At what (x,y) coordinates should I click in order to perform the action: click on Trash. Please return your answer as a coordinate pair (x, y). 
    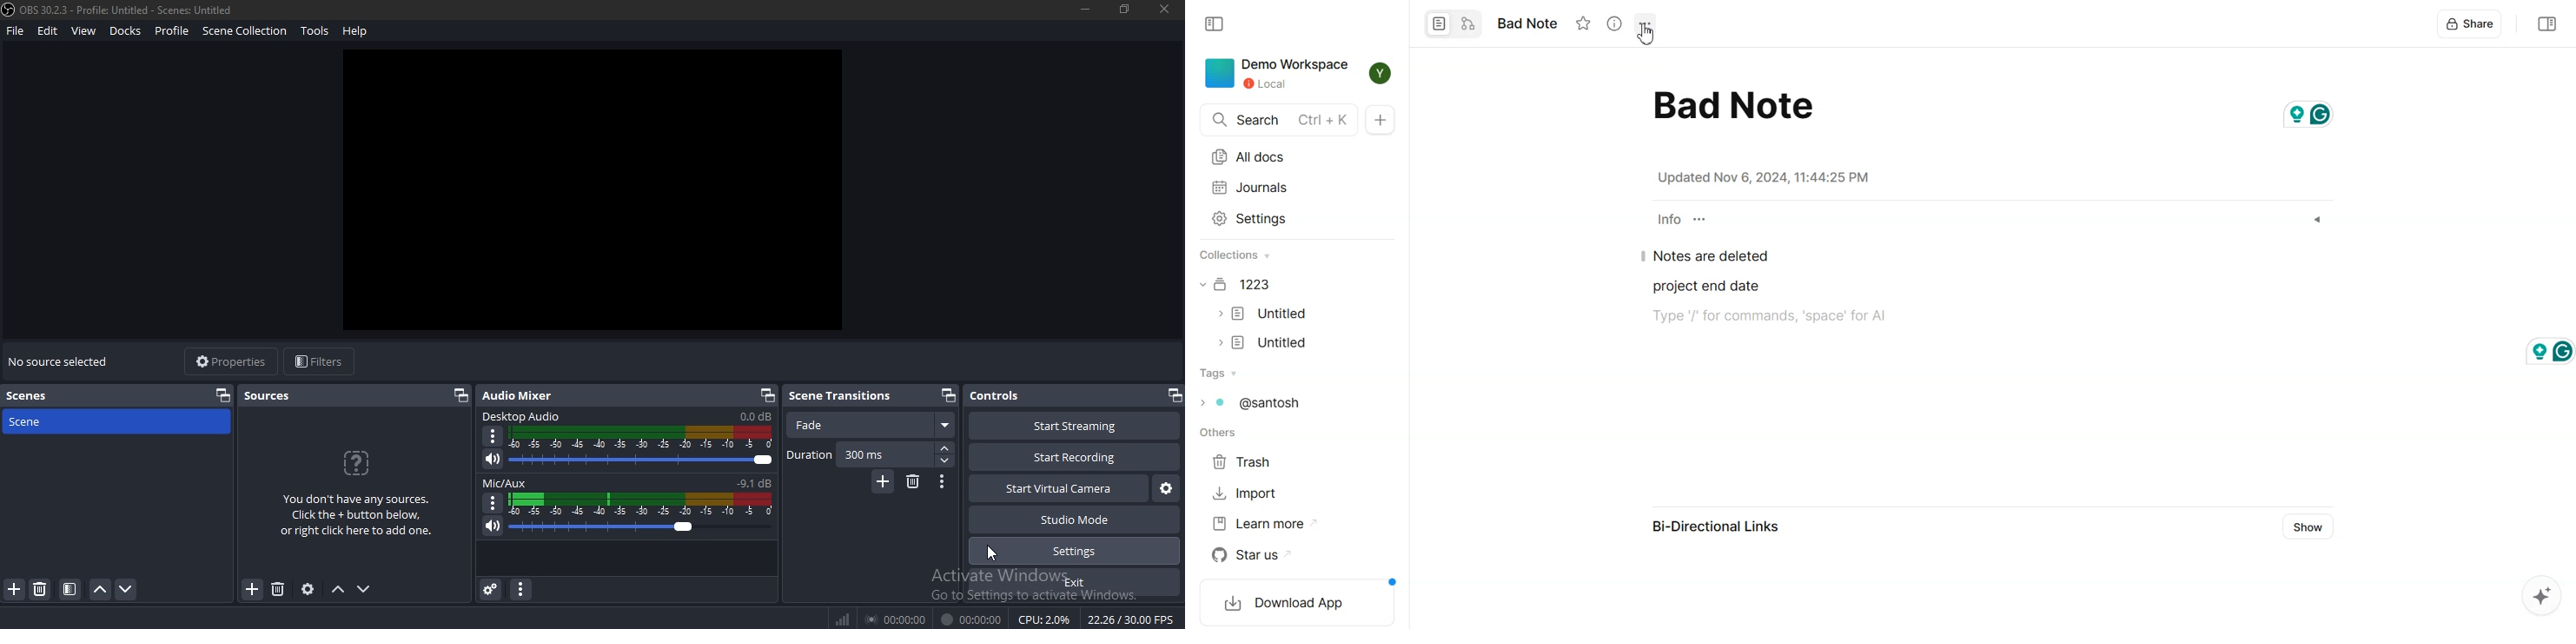
    Looking at the image, I should click on (1246, 462).